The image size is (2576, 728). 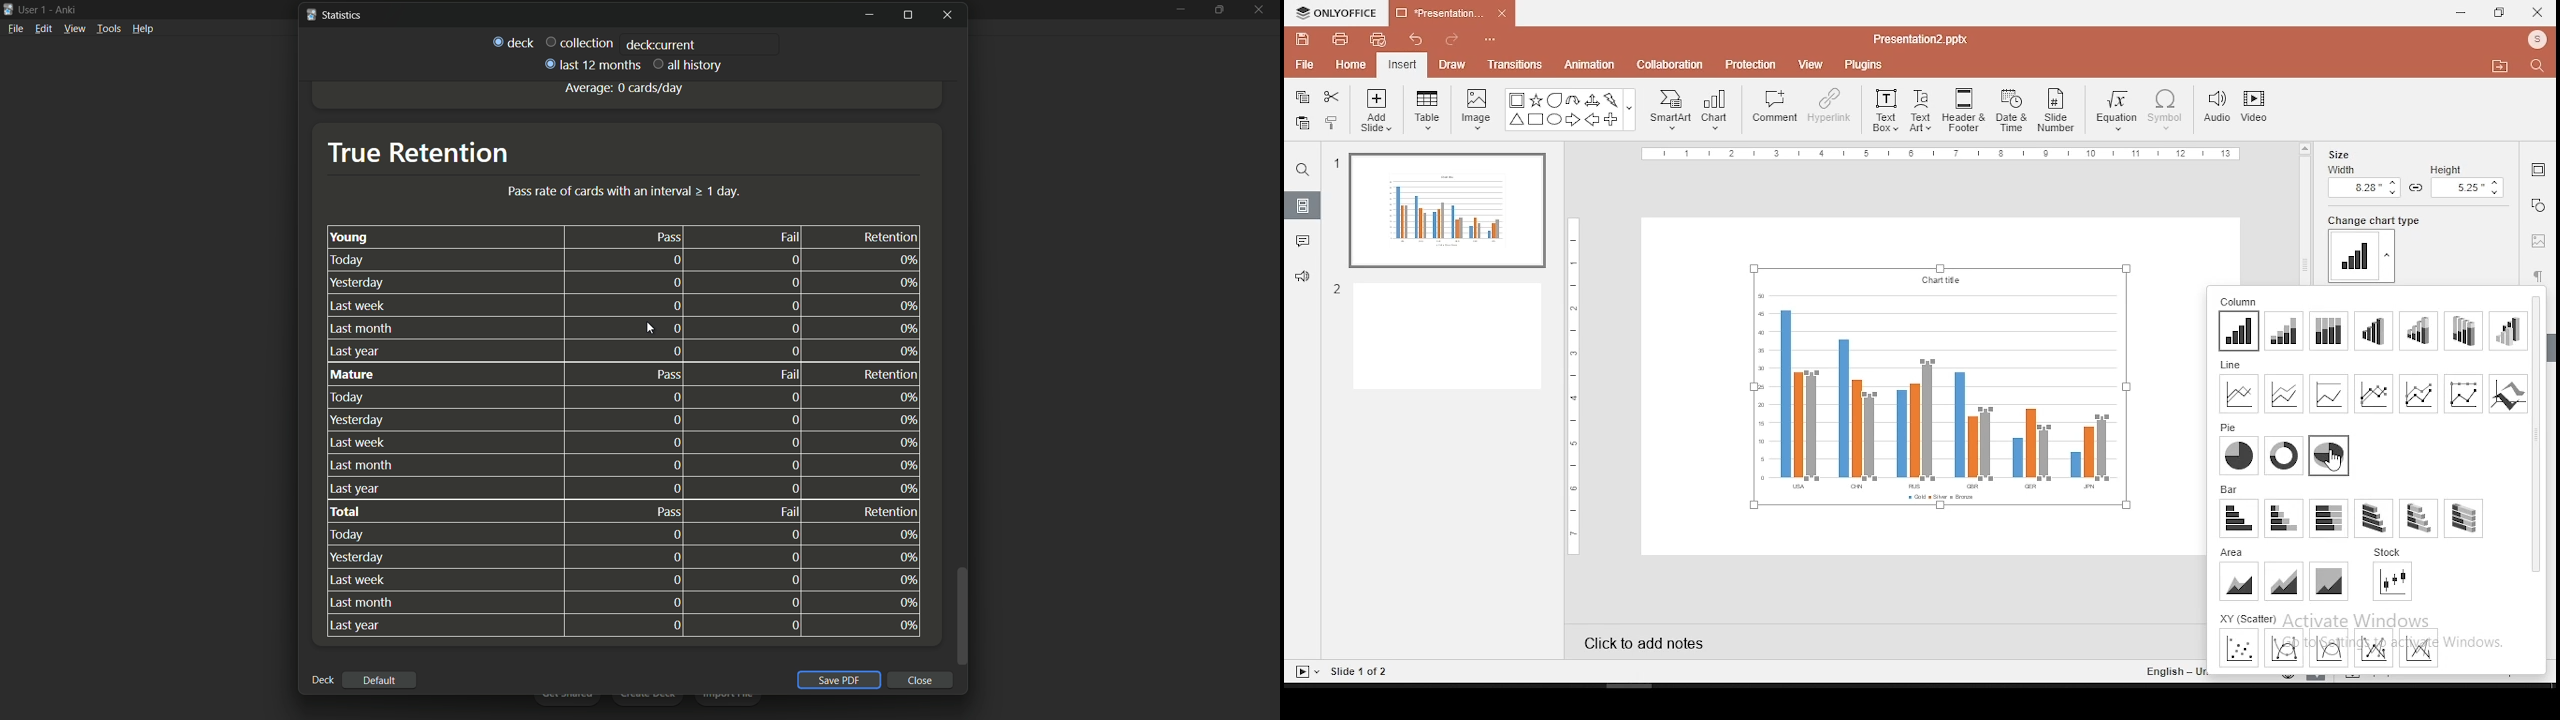 I want to click on line 6, so click(x=2466, y=393).